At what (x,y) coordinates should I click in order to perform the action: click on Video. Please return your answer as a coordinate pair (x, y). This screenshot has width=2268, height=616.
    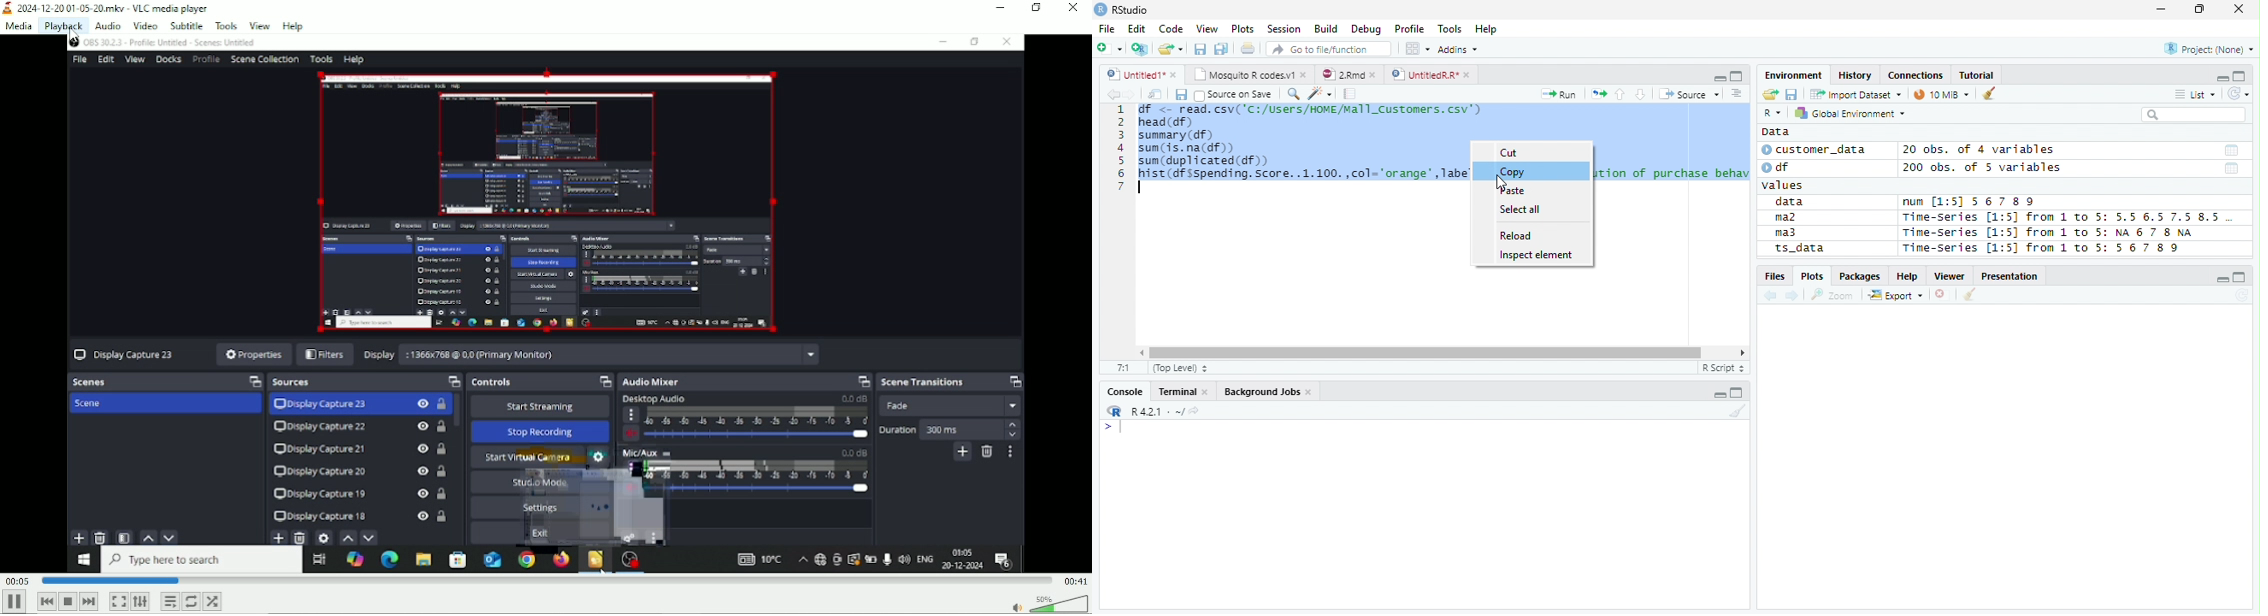
    Looking at the image, I should click on (146, 25).